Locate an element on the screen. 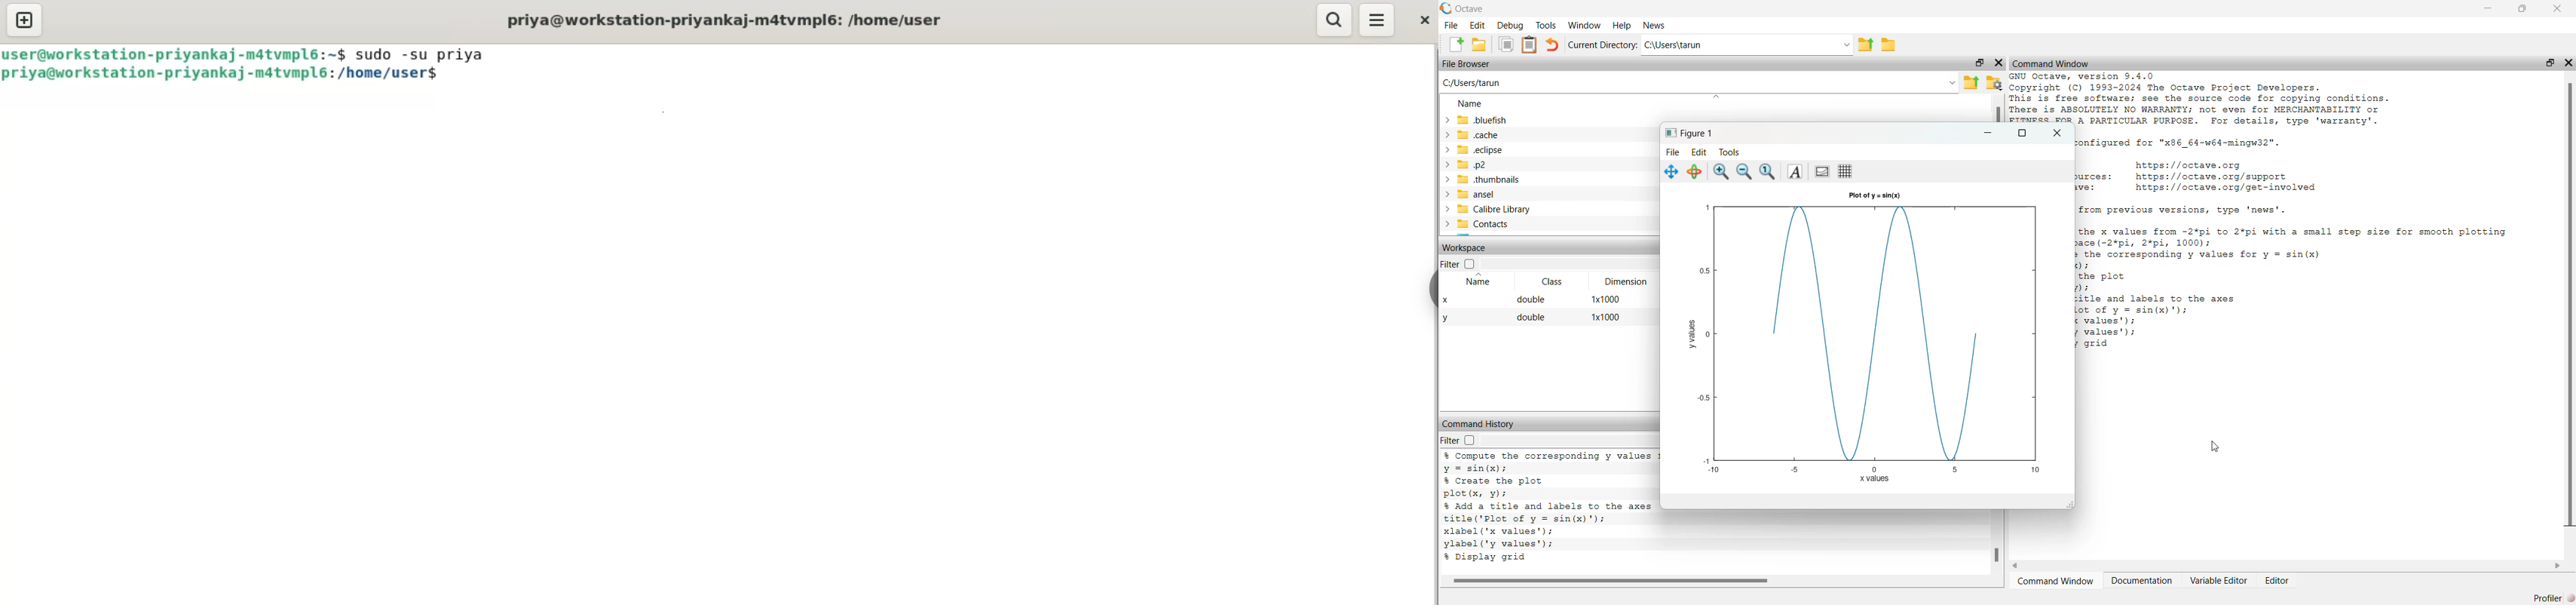  xlabel ('x values'); is located at coordinates (1501, 531).